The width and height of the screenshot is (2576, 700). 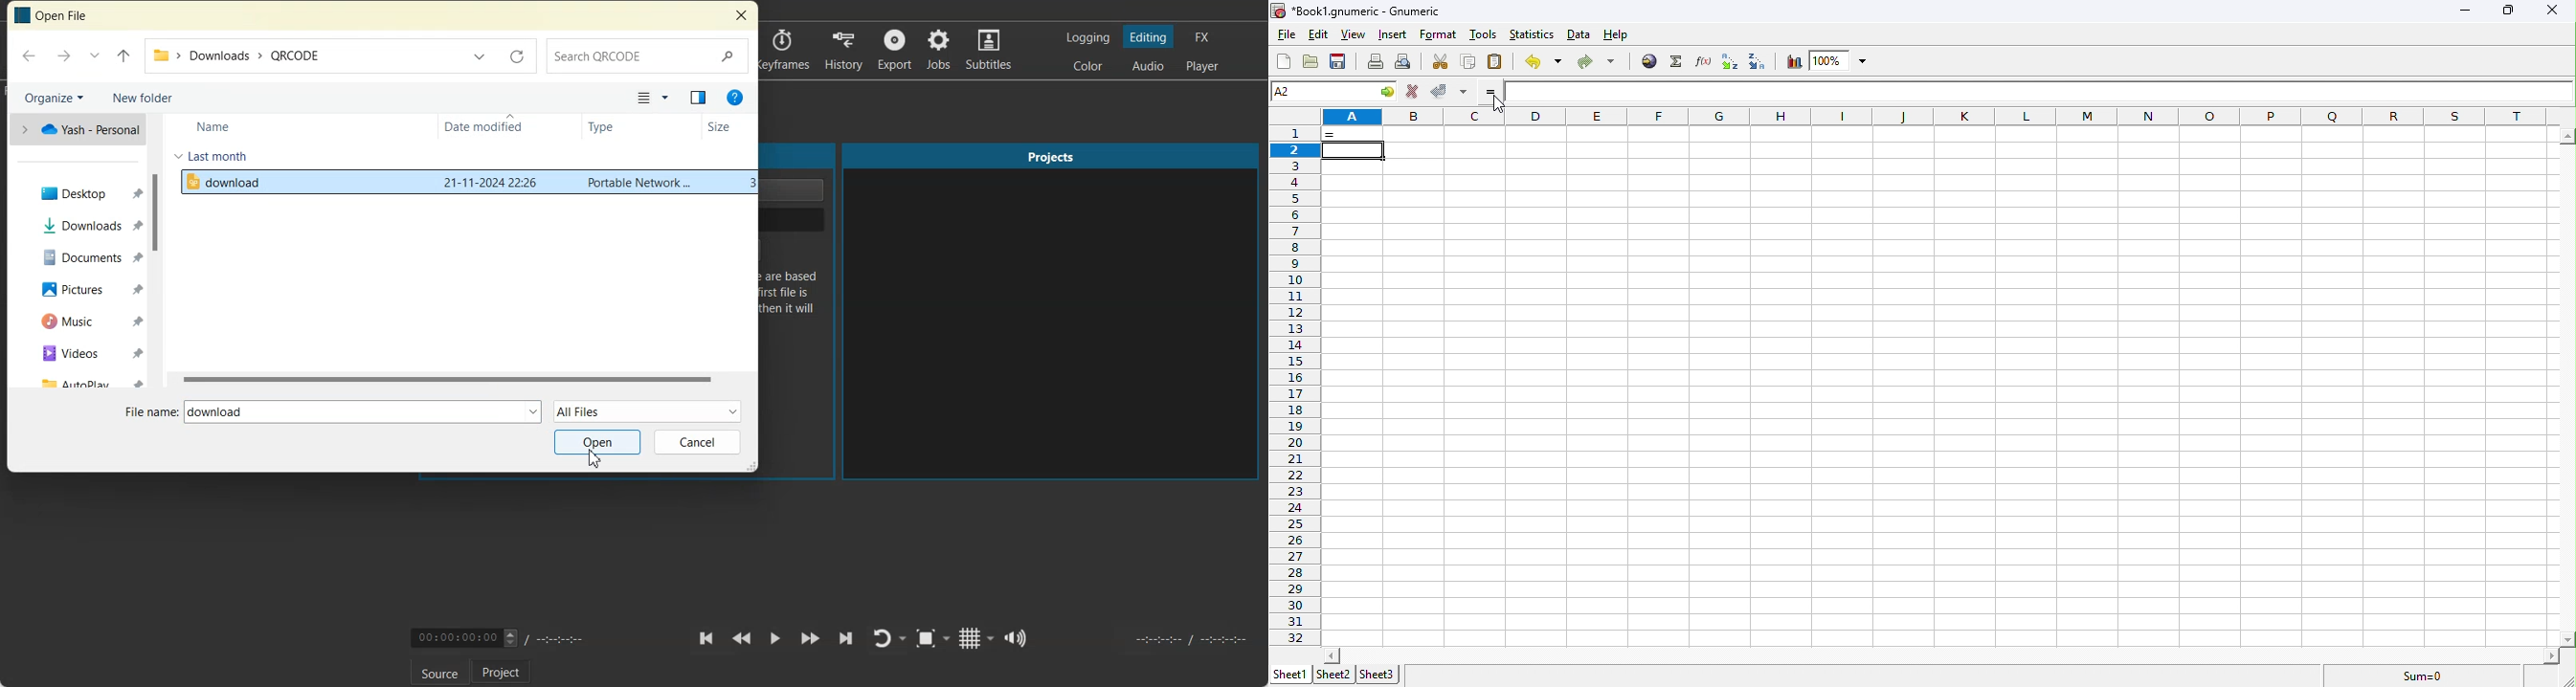 I want to click on Vertical Scroll bar, so click(x=154, y=252).